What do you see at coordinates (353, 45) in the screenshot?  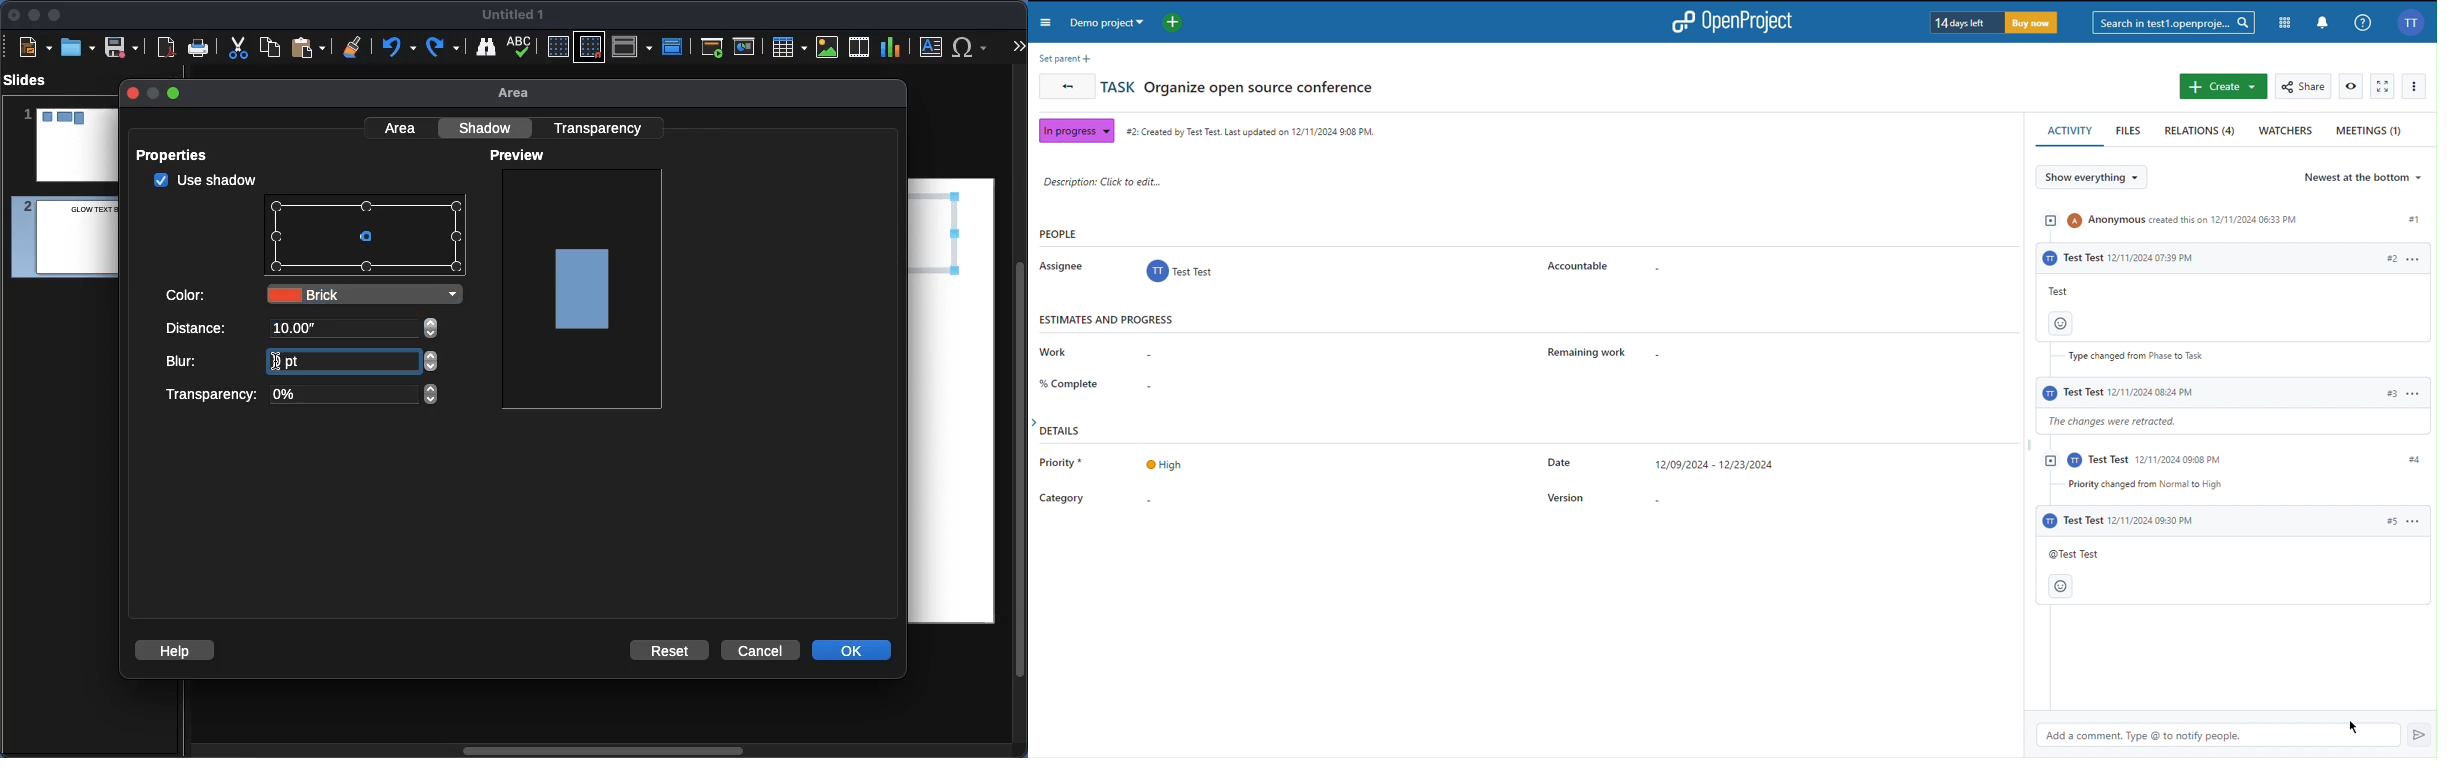 I see `Clear formatting` at bounding box center [353, 45].